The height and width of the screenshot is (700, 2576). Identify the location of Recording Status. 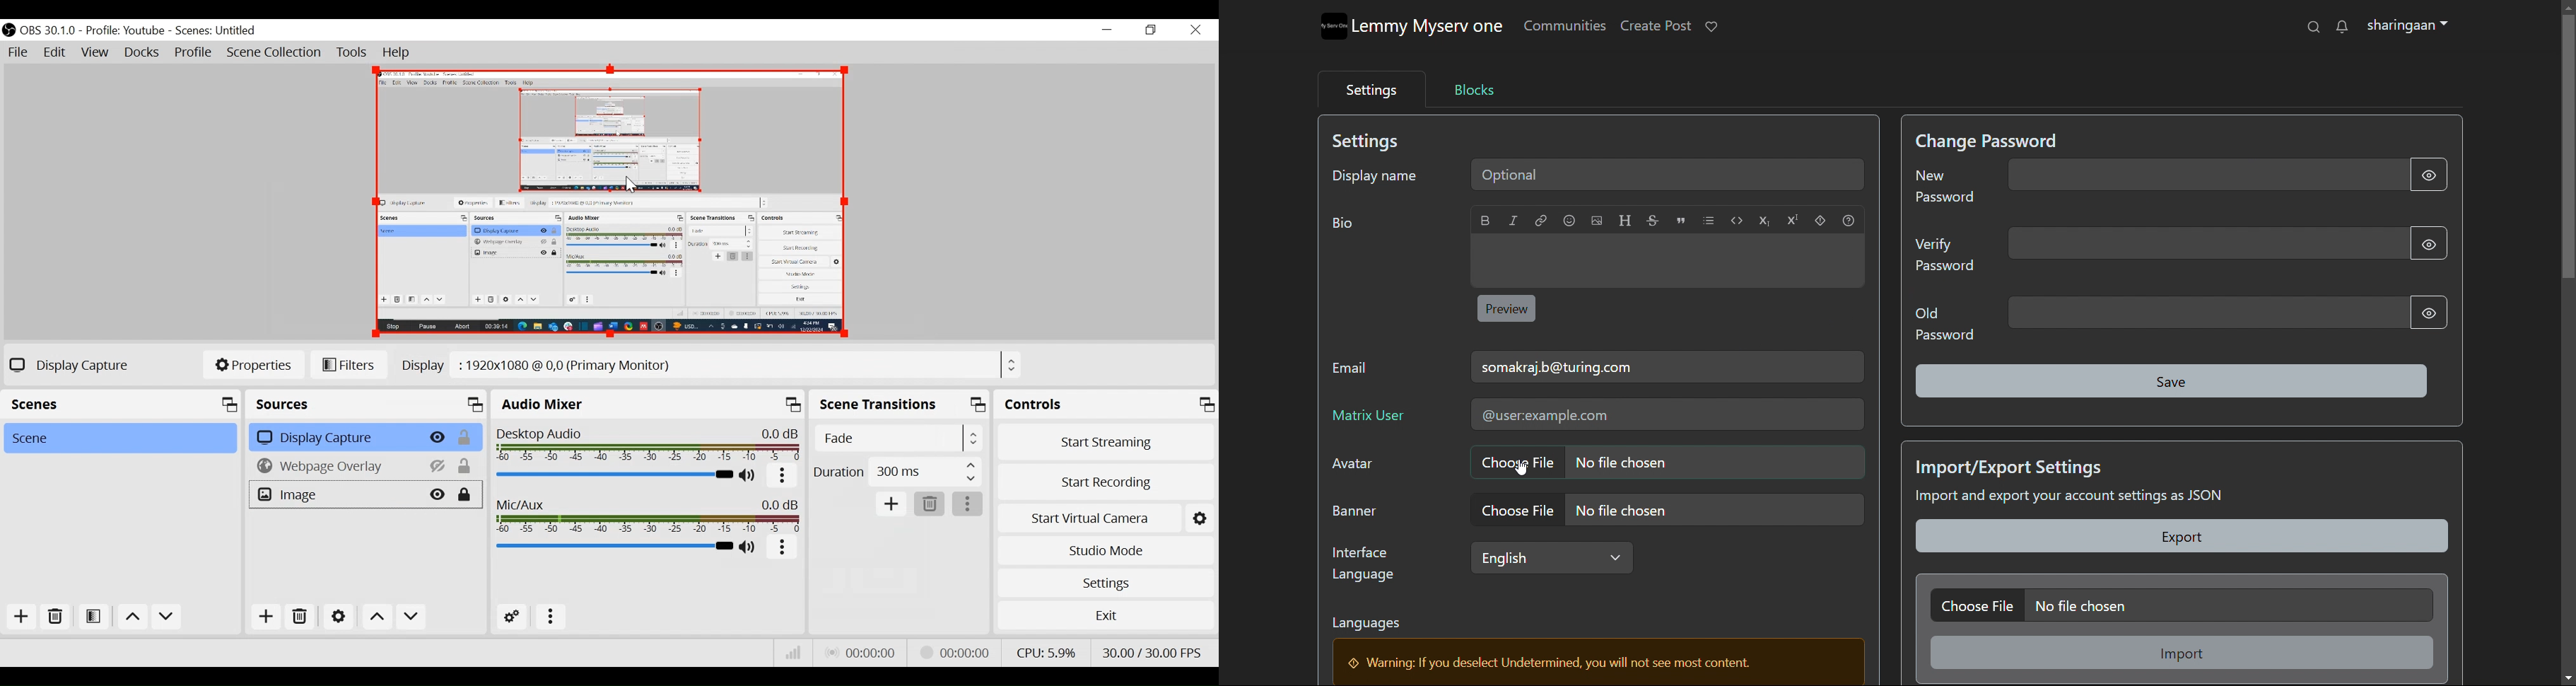
(959, 650).